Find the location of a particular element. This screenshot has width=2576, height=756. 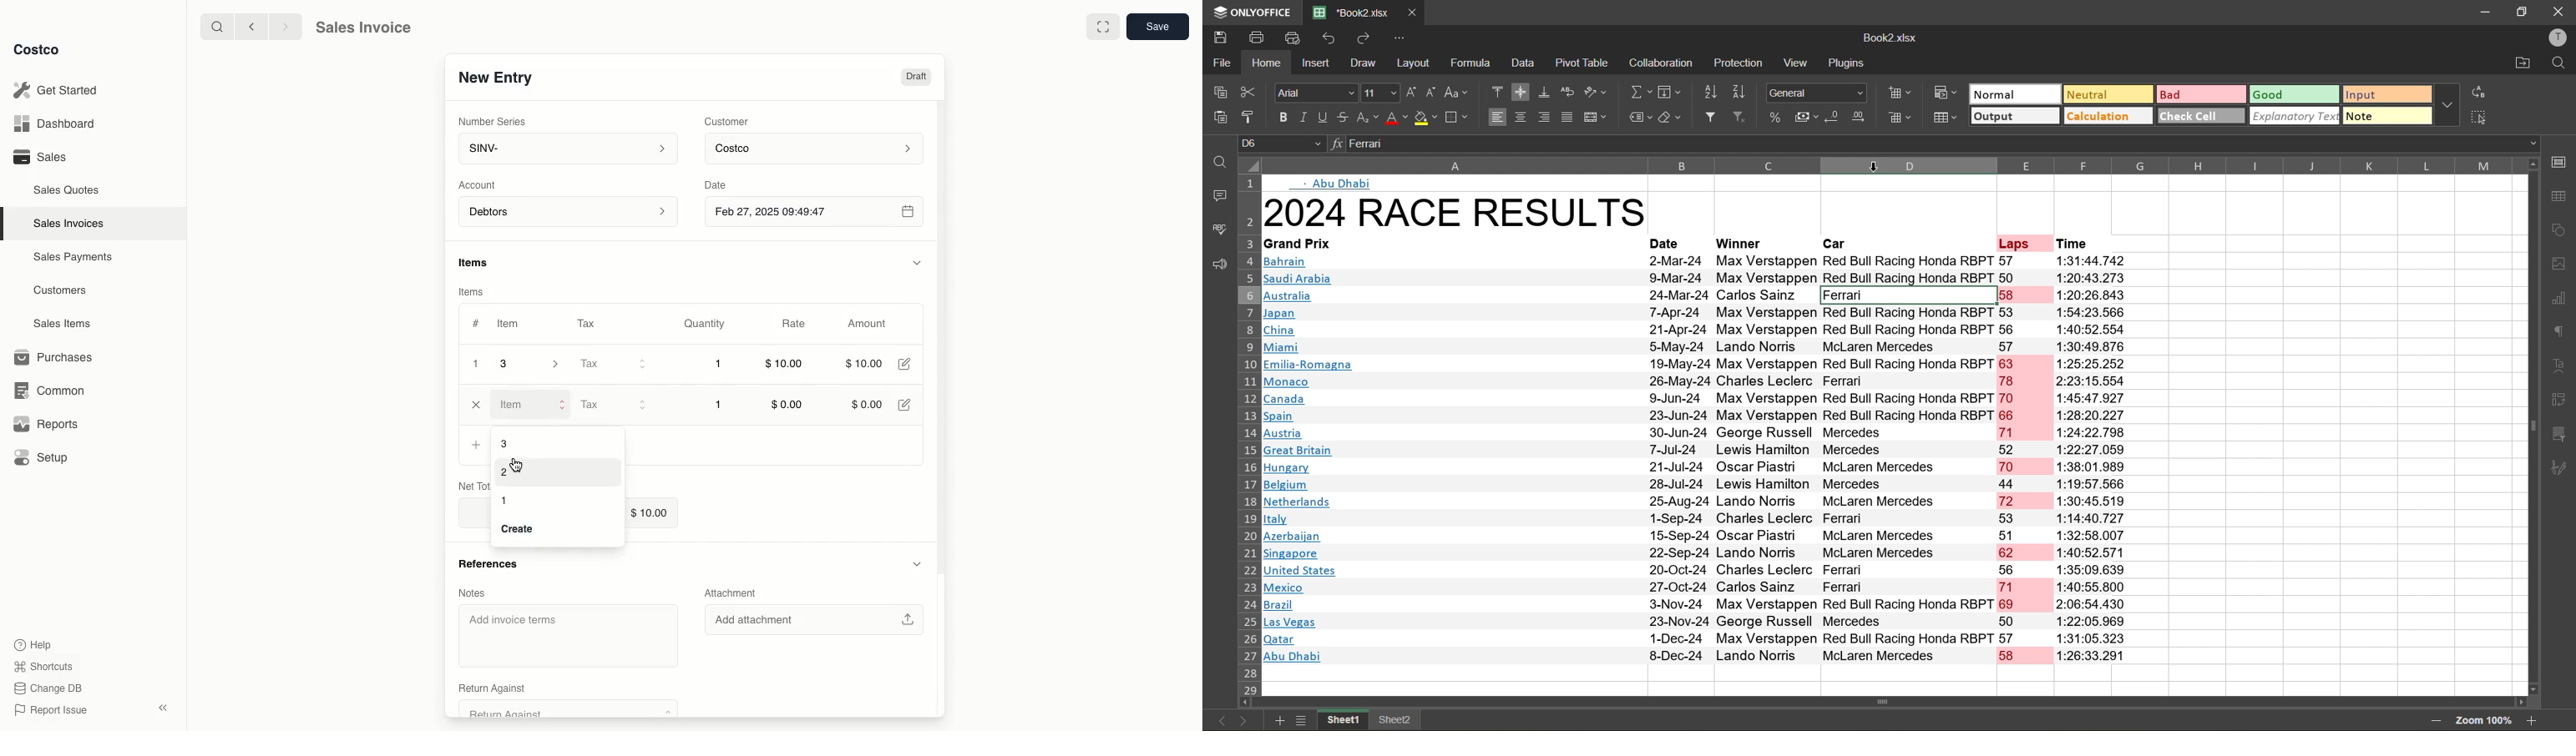

‘Sales Payments is located at coordinates (73, 255).